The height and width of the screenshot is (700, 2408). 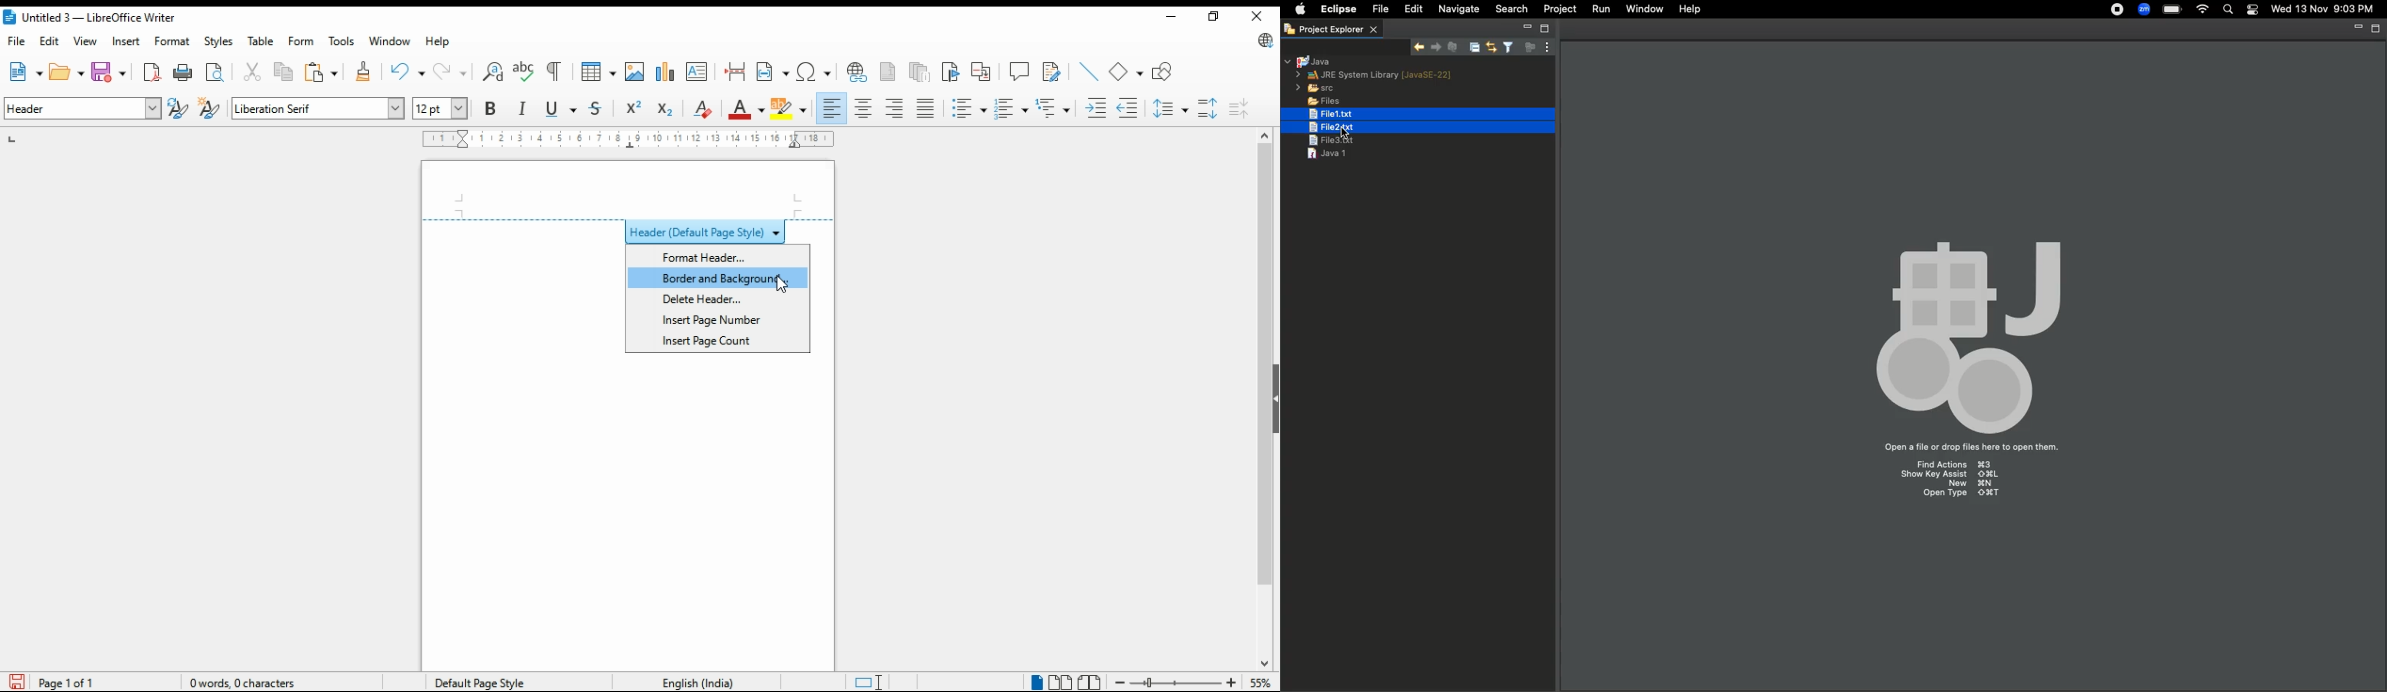 What do you see at coordinates (1310, 62) in the screenshot?
I see `Java` at bounding box center [1310, 62].